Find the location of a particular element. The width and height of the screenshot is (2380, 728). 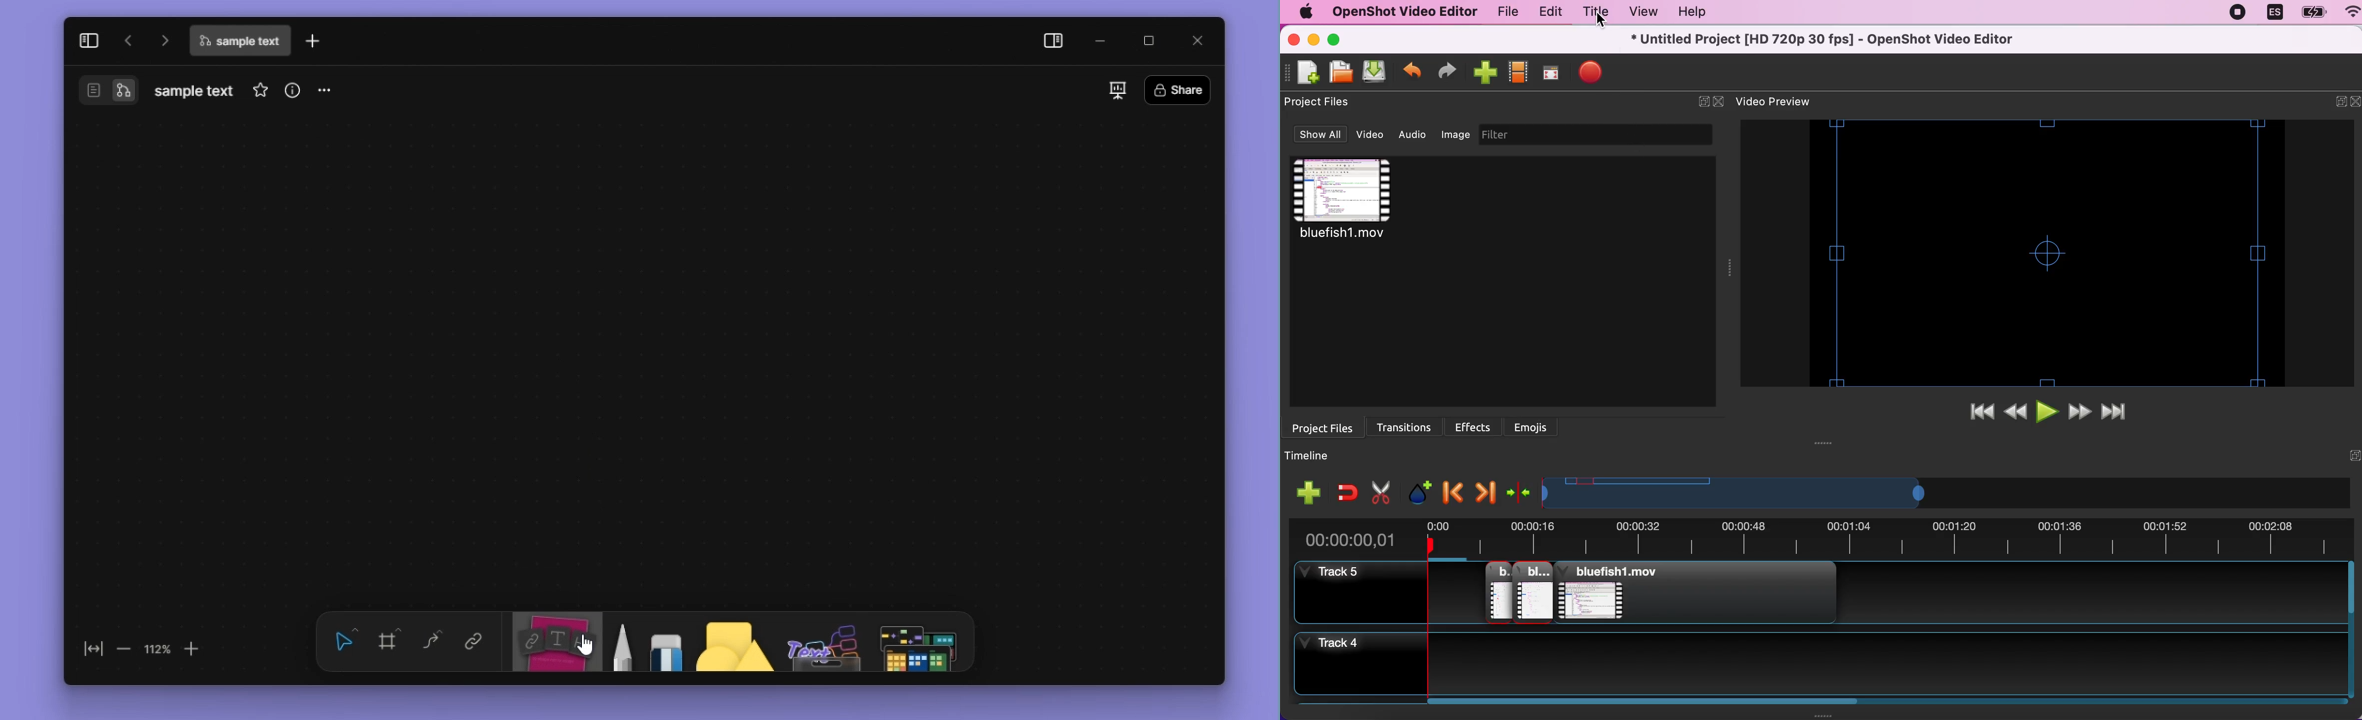

add track is located at coordinates (1310, 493).